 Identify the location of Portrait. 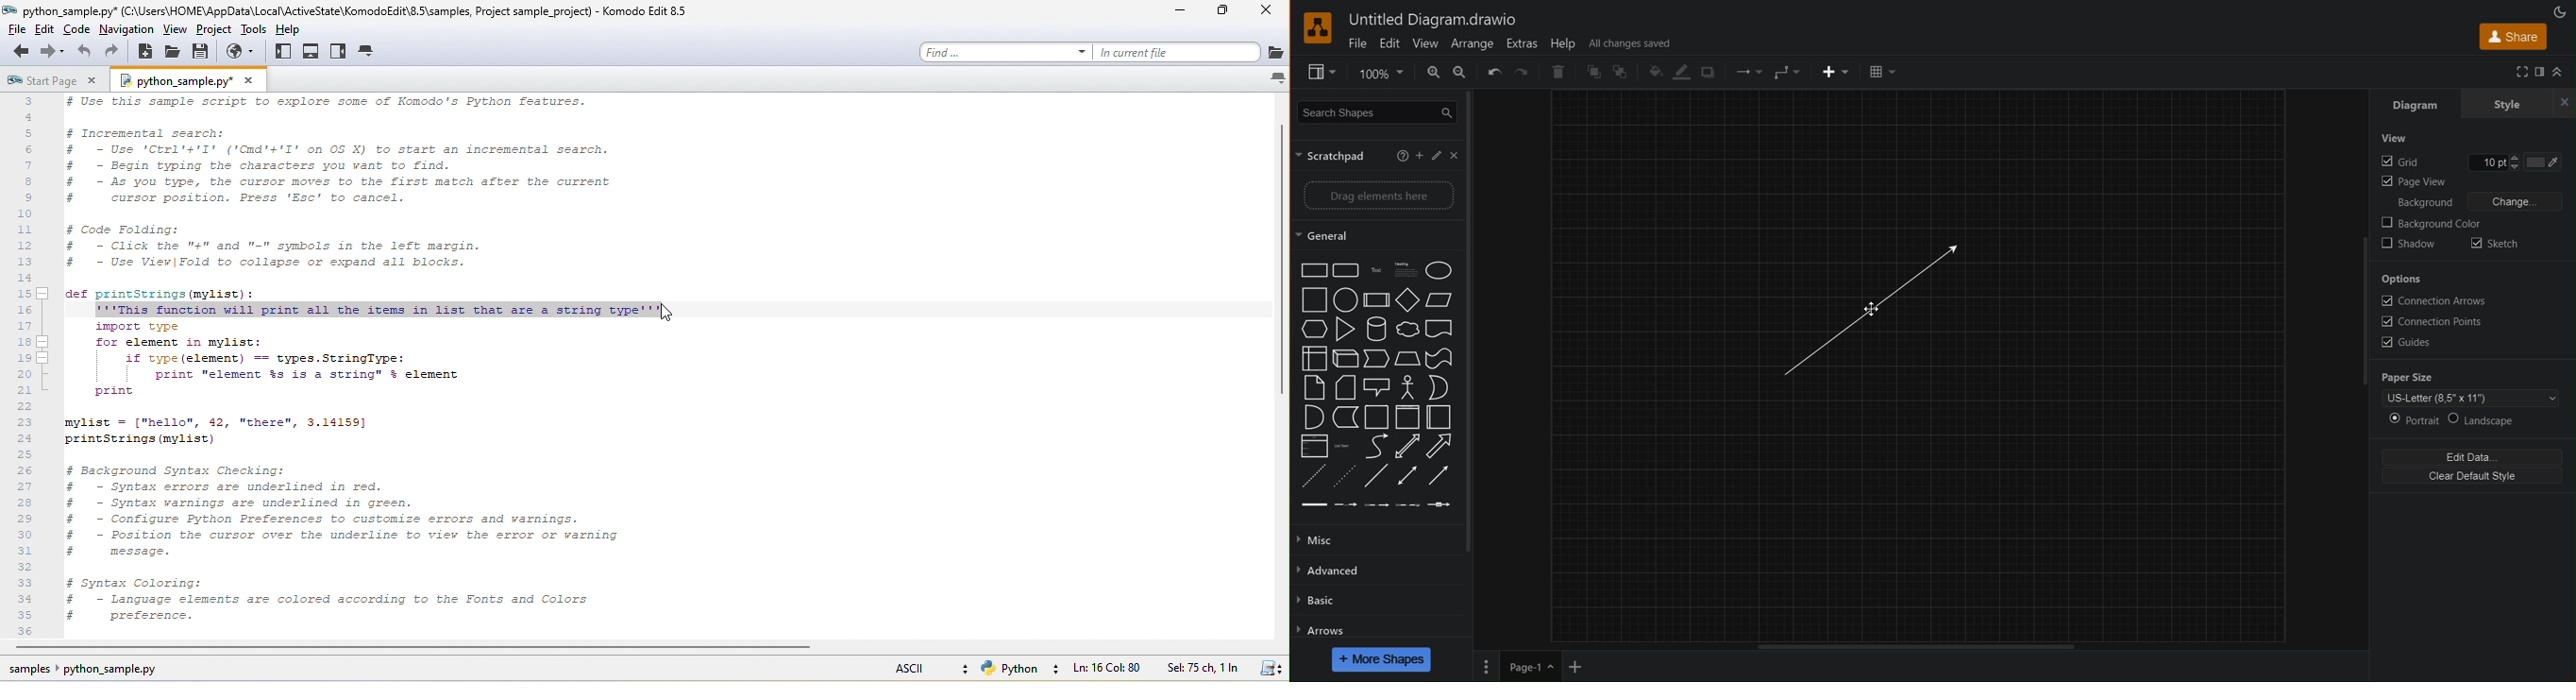
(2413, 420).